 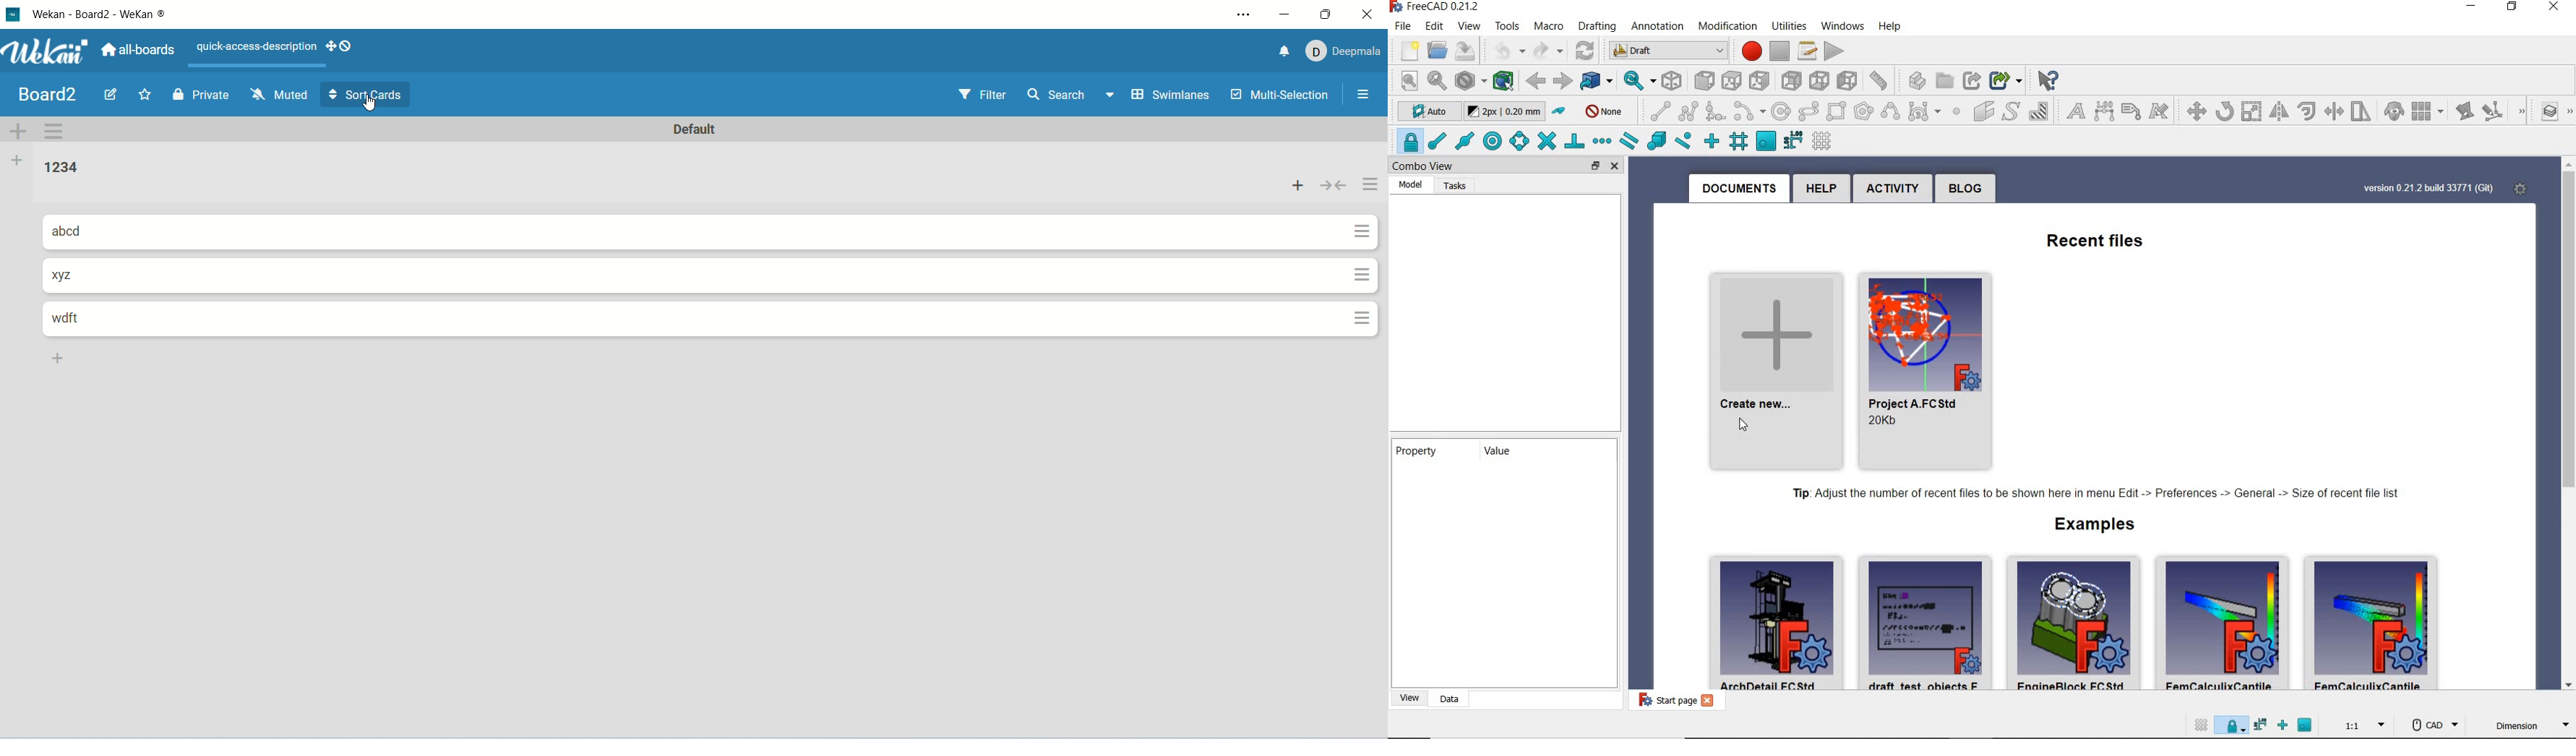 What do you see at coordinates (1669, 702) in the screenshot?
I see `start page` at bounding box center [1669, 702].